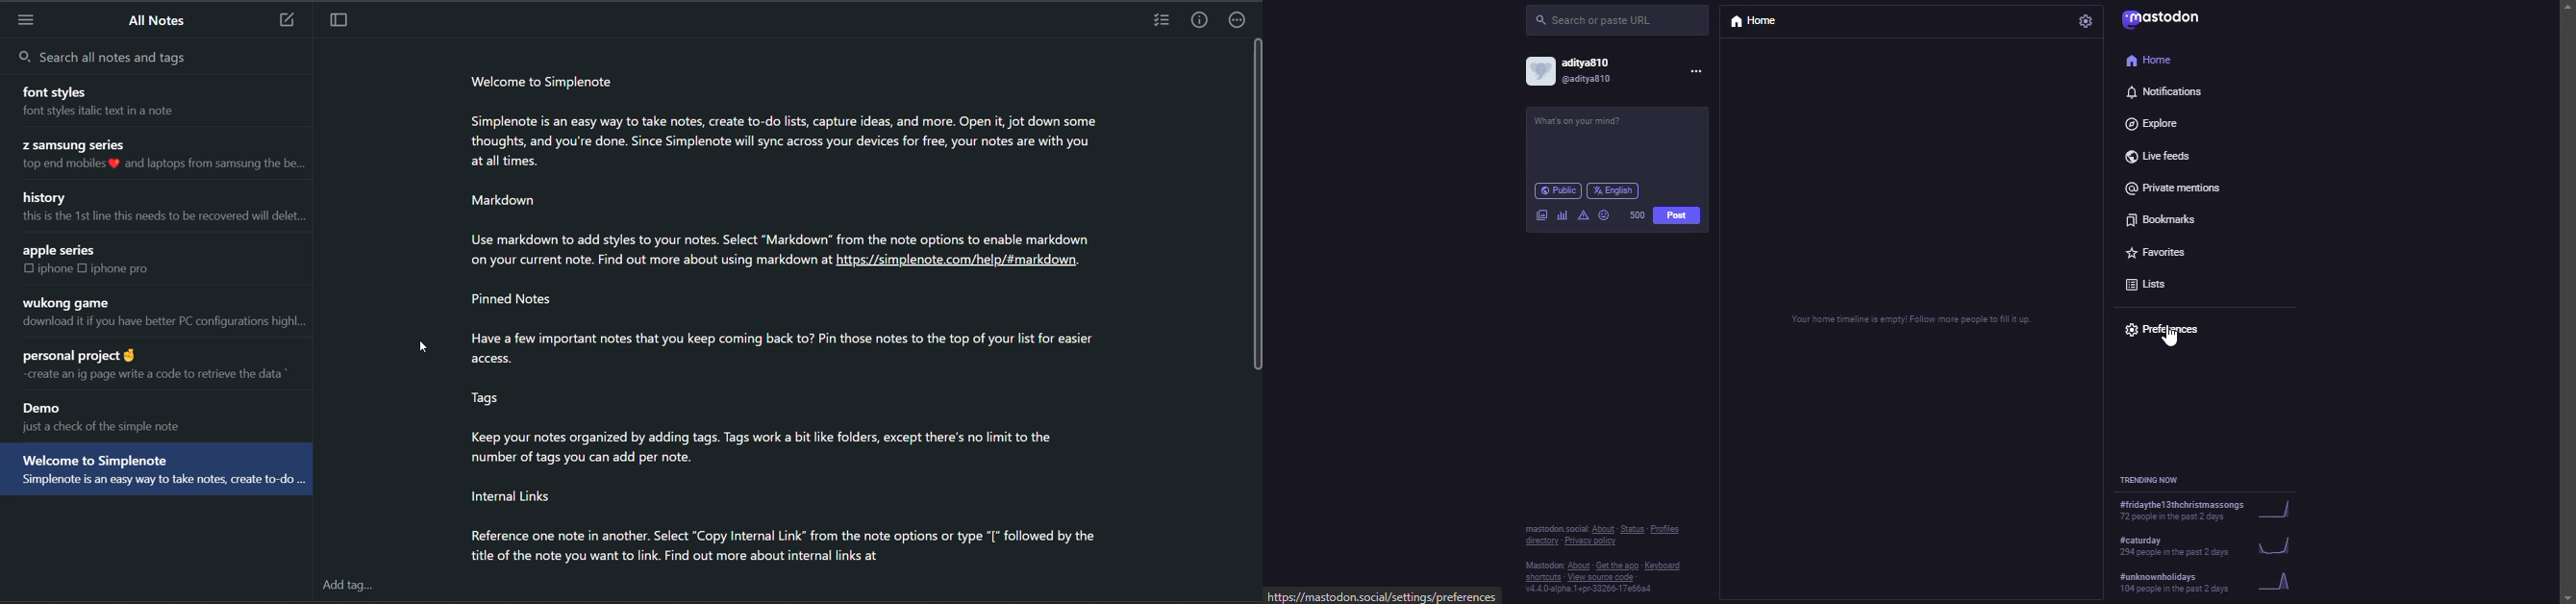 Image resolution: width=2576 pixels, height=616 pixels. I want to click on search, so click(143, 59).